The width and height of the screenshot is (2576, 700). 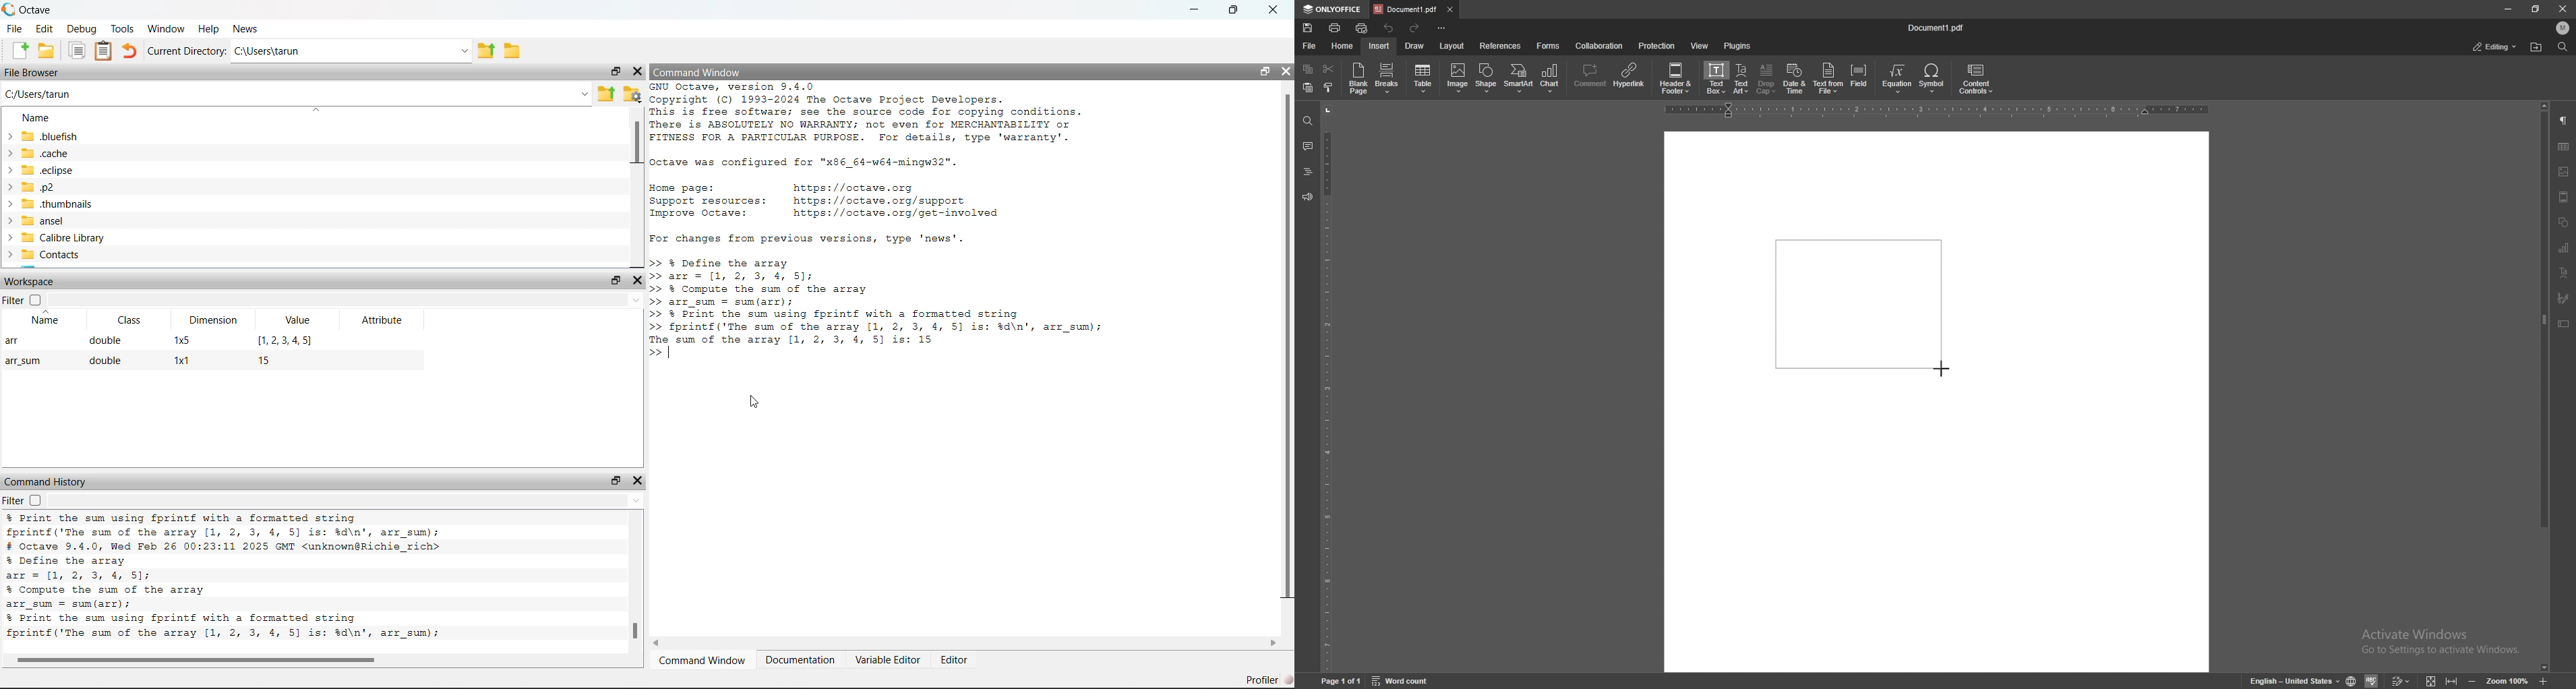 I want to click on Undo, so click(x=131, y=51).